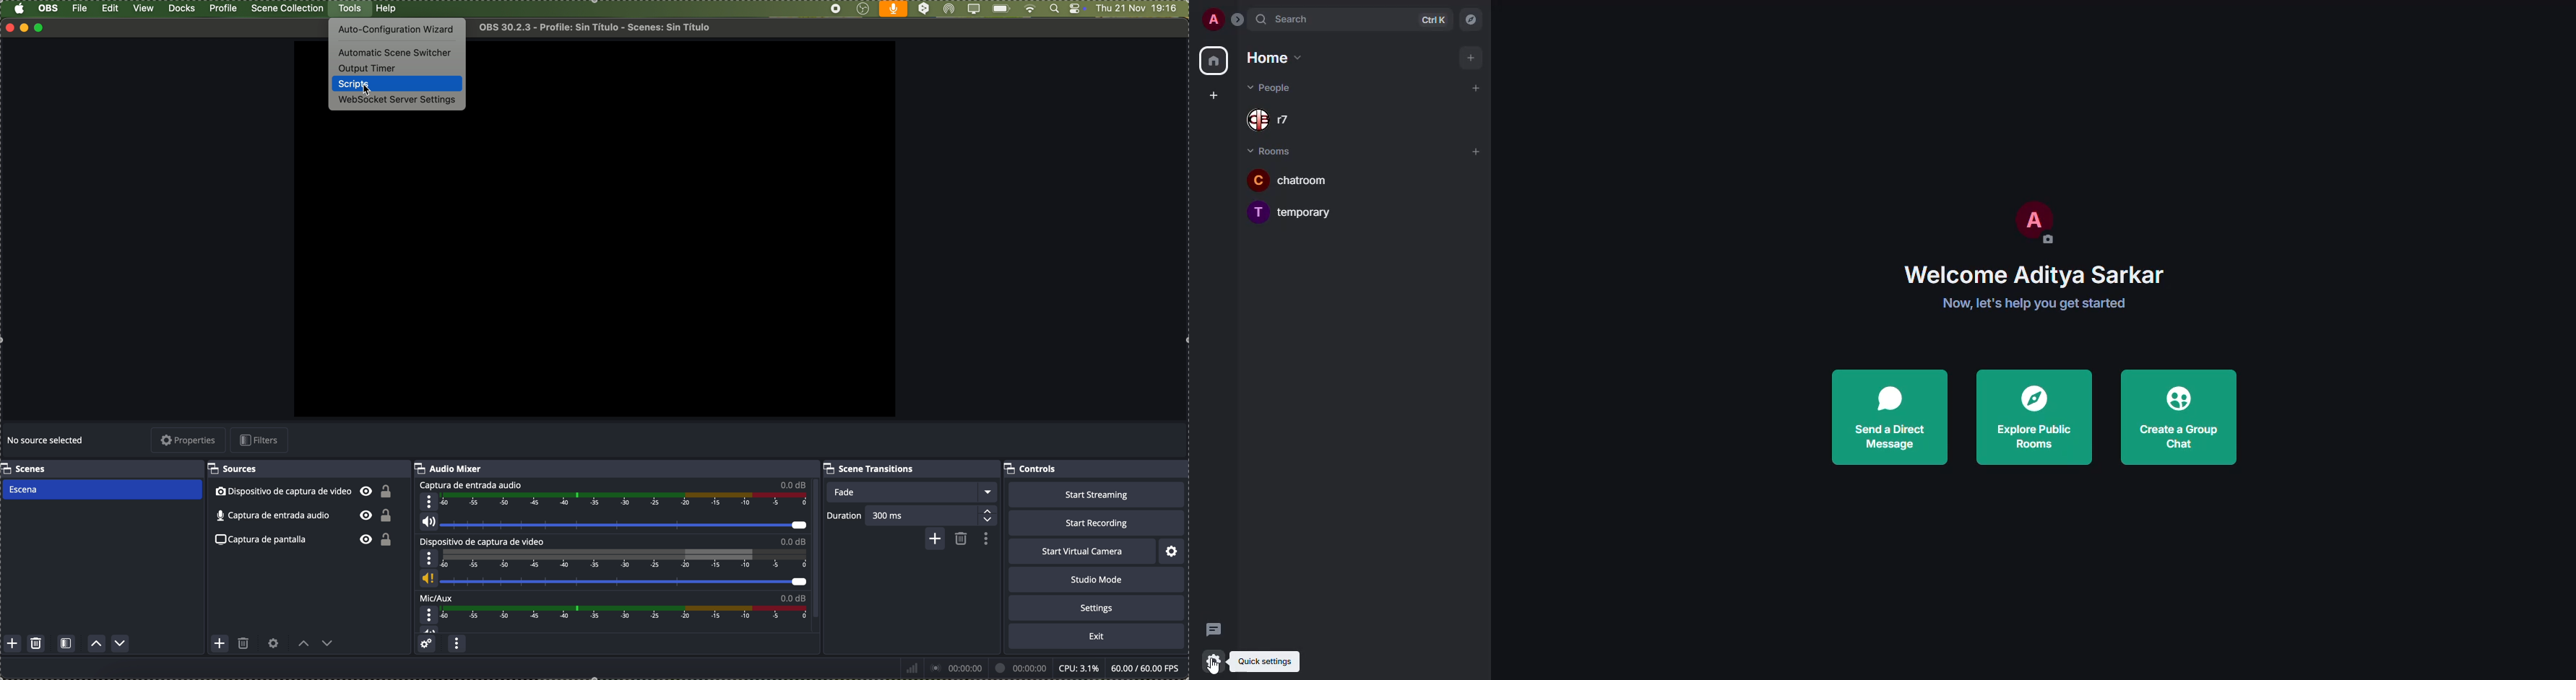 The width and height of the screenshot is (2576, 700). What do you see at coordinates (182, 9) in the screenshot?
I see `docks` at bounding box center [182, 9].